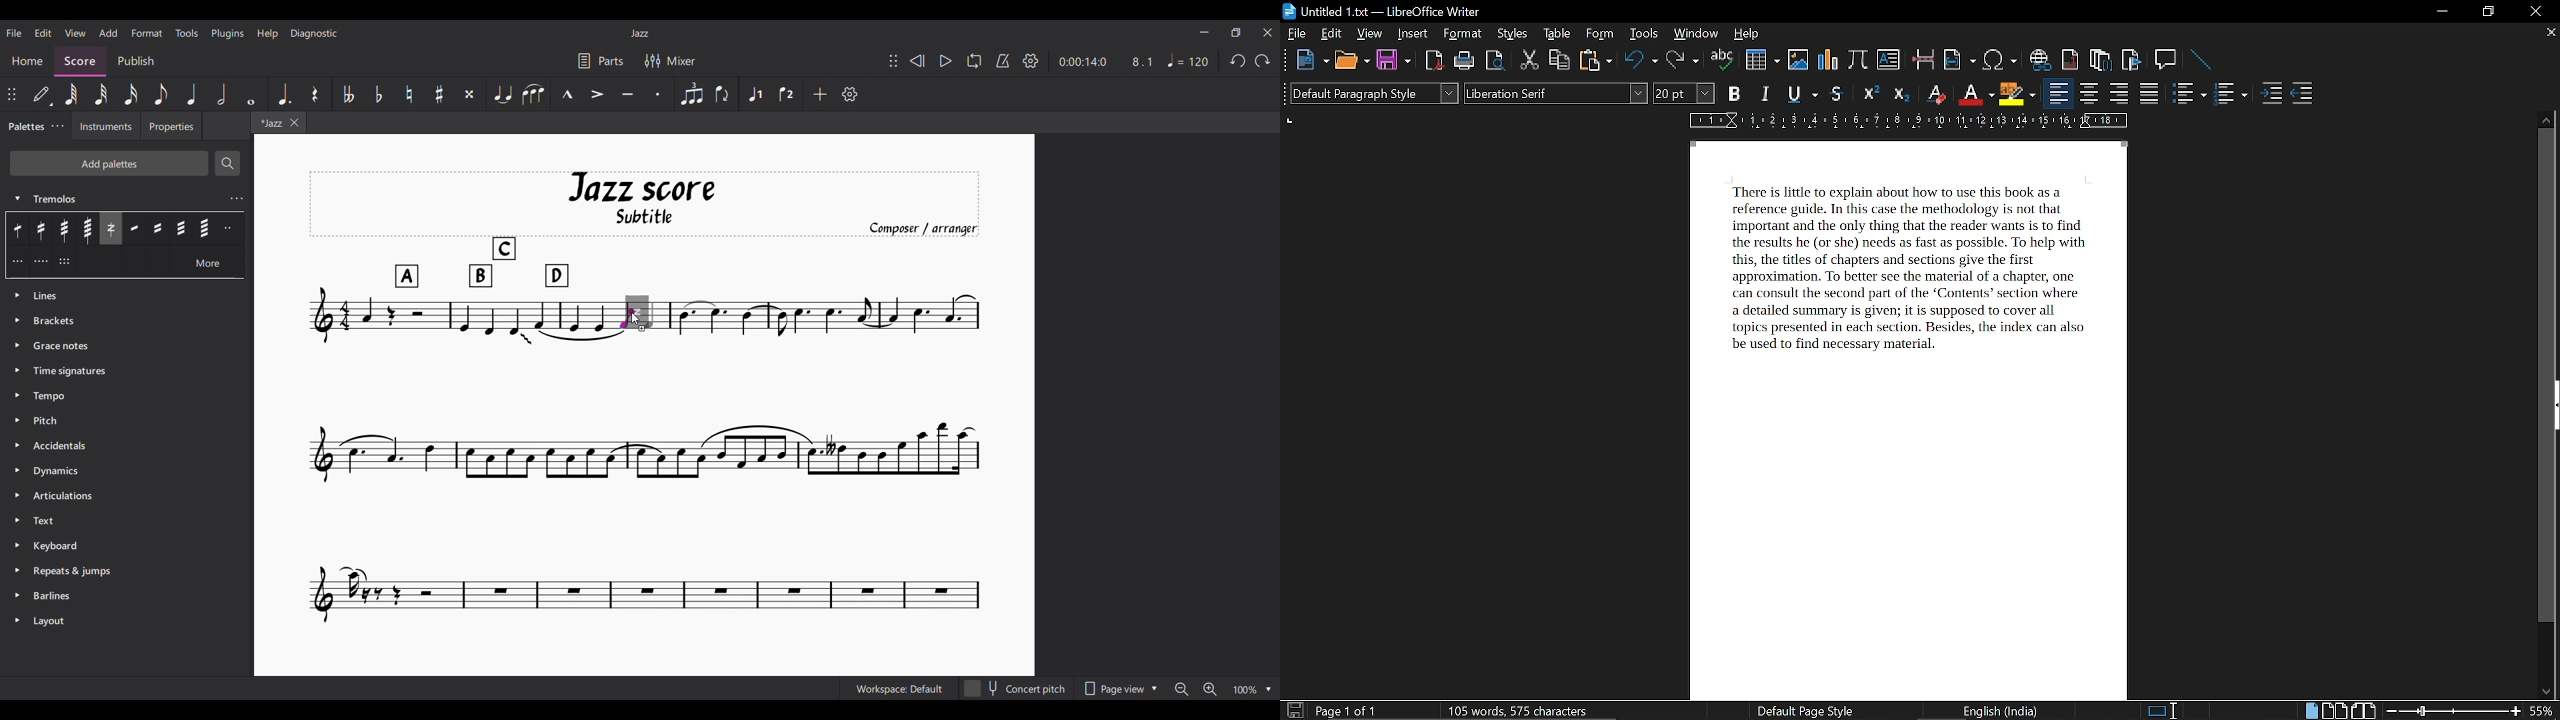  I want to click on Diagnostic, so click(314, 34).